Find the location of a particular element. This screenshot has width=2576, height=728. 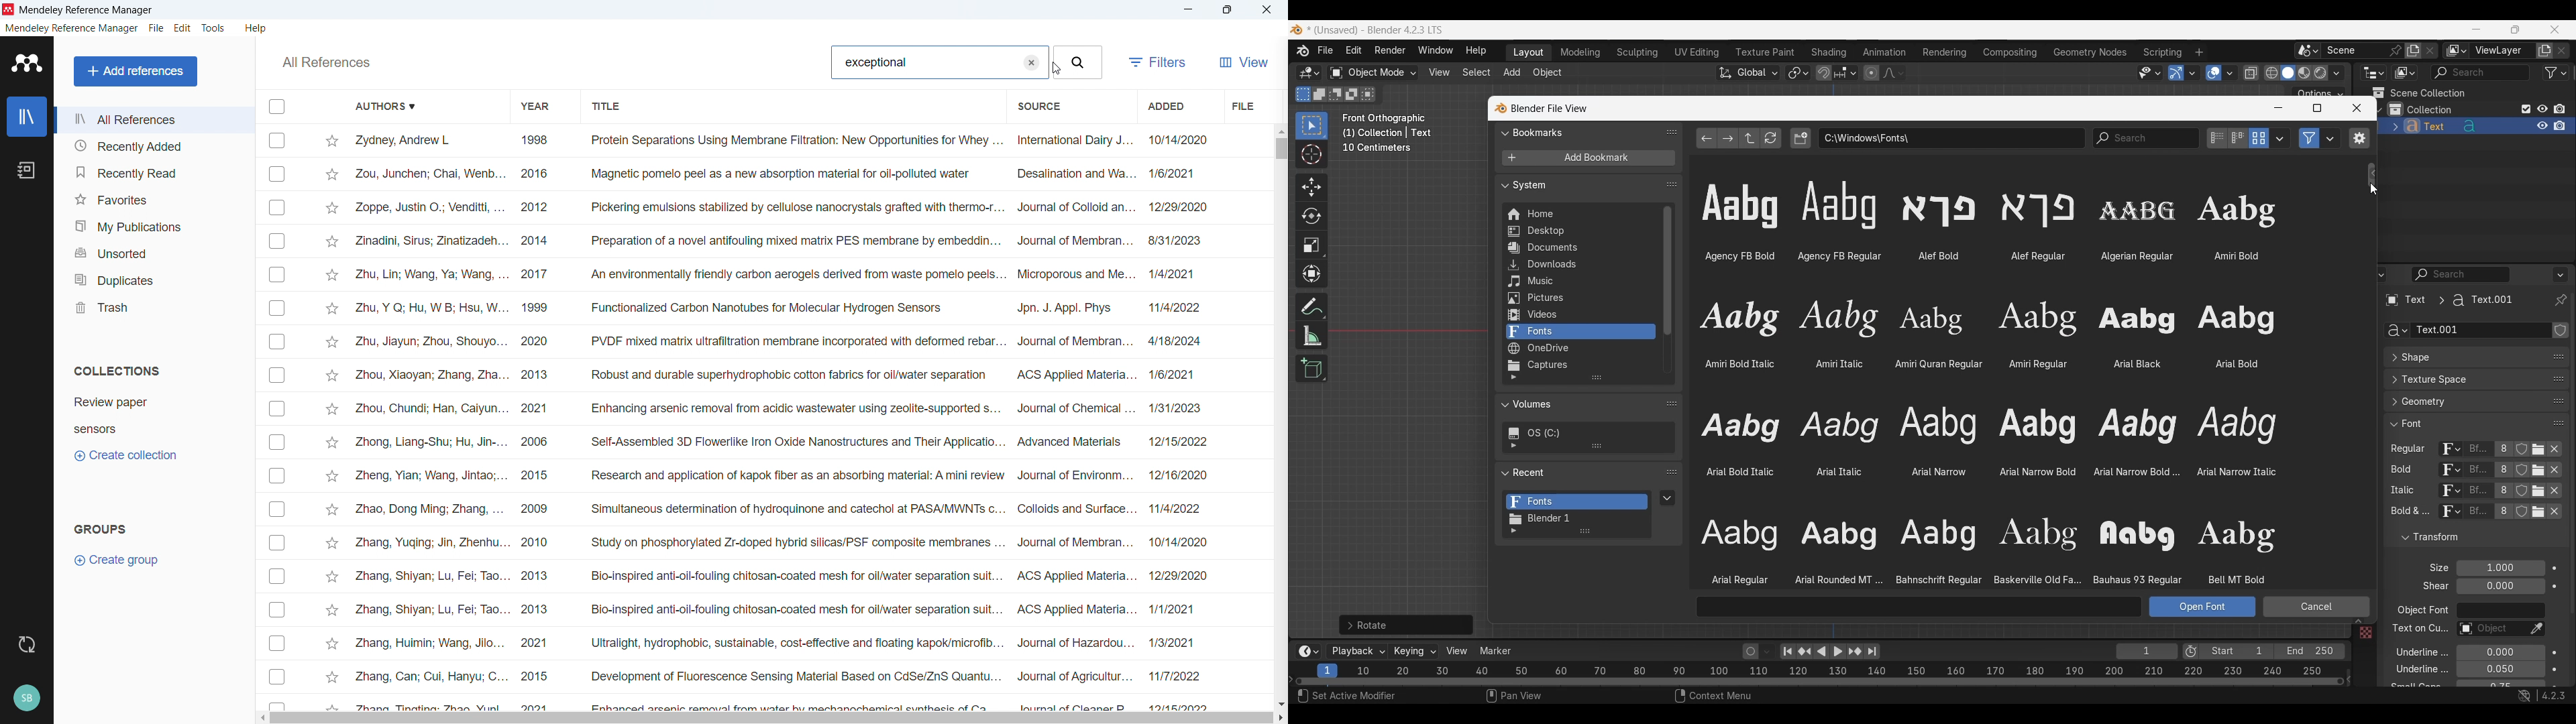

Click to collapse Font is located at coordinates (2463, 423).